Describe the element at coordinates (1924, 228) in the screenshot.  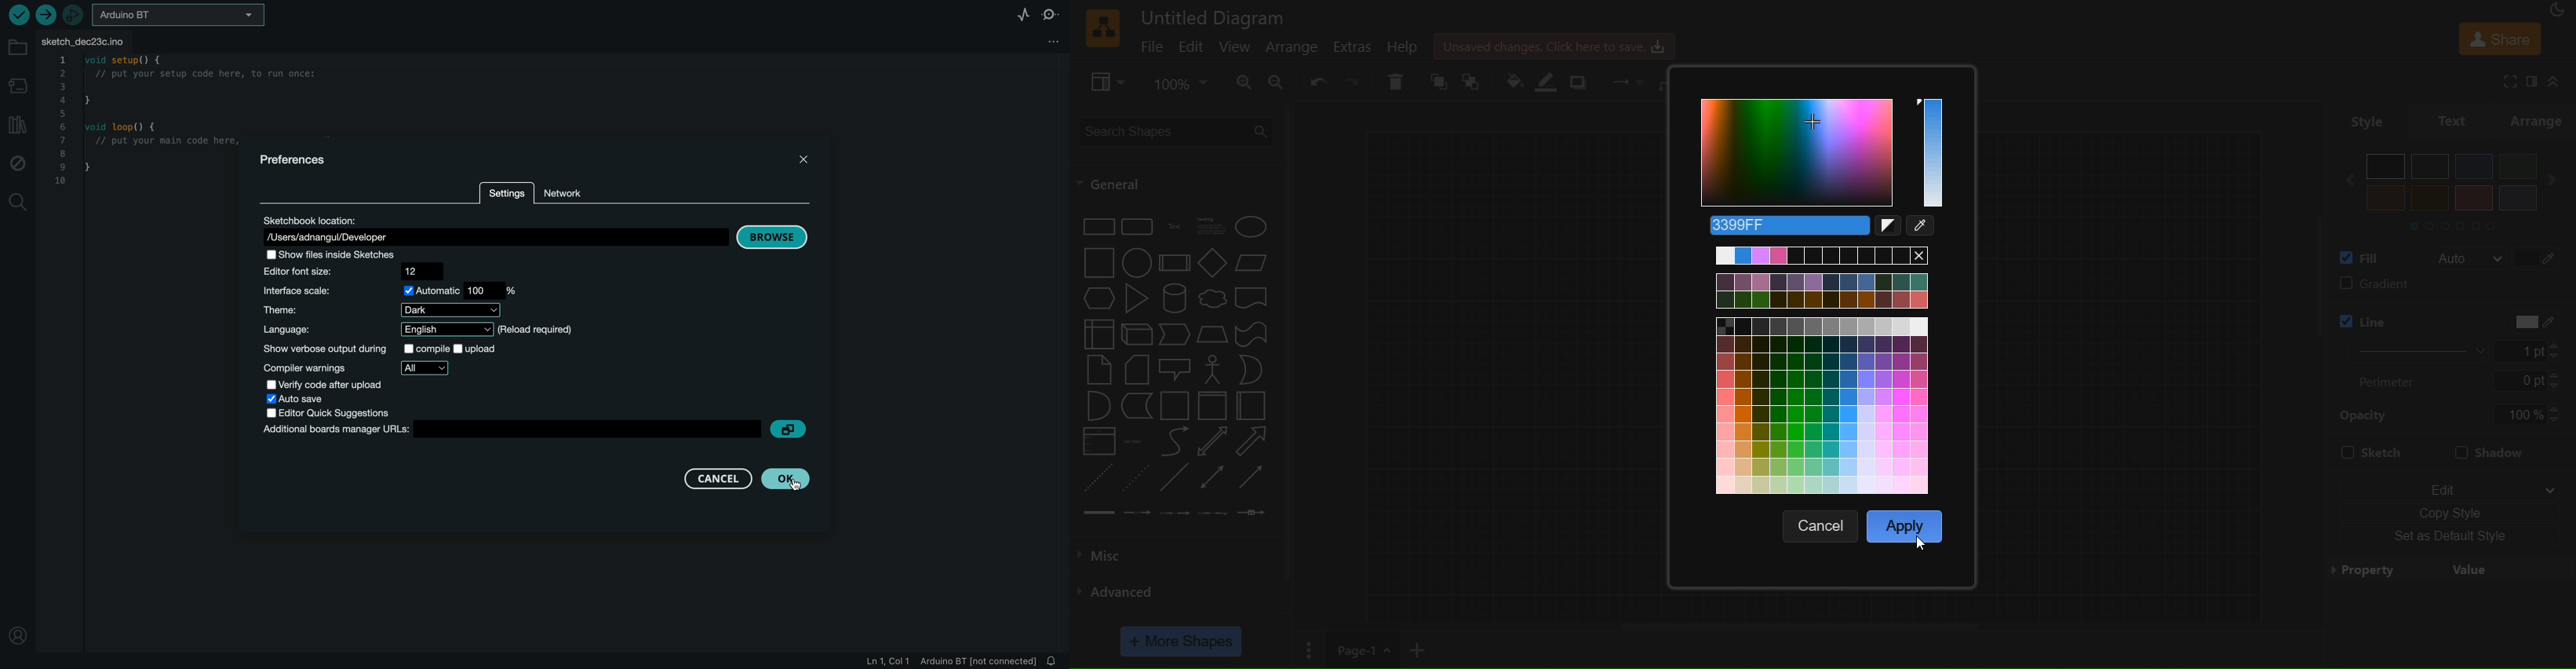
I see `color` at that location.